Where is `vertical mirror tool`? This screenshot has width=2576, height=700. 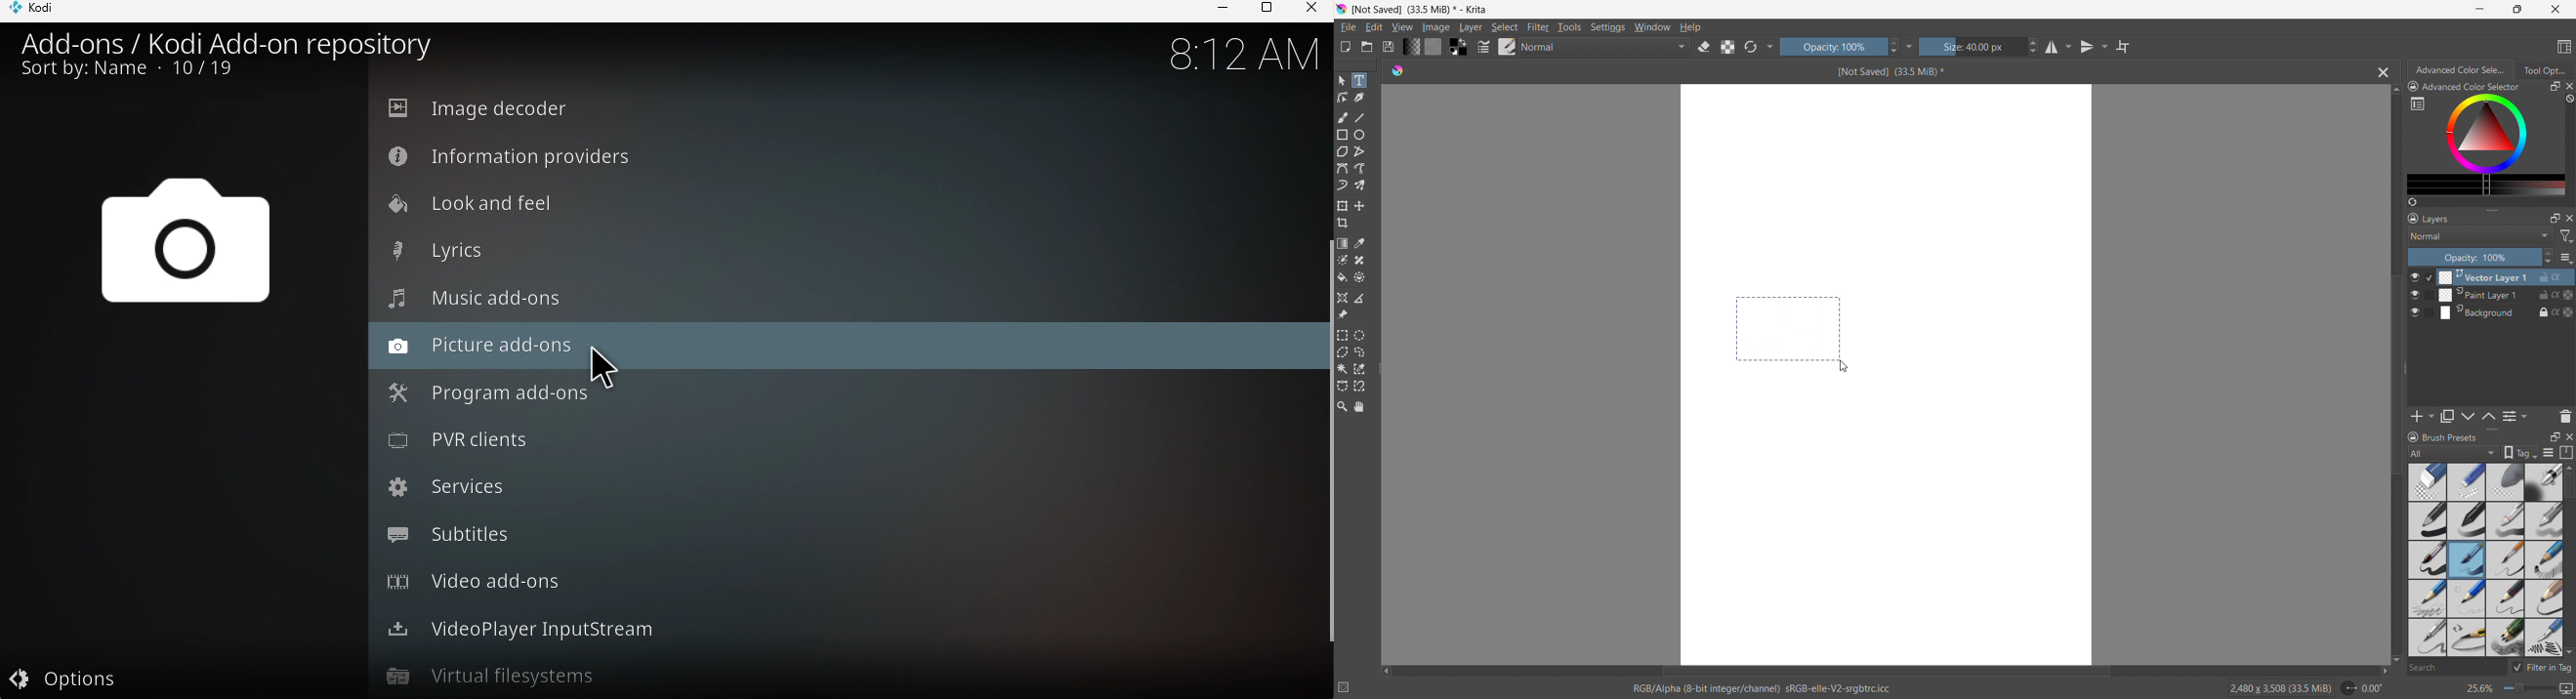
vertical mirror tool is located at coordinates (2092, 47).